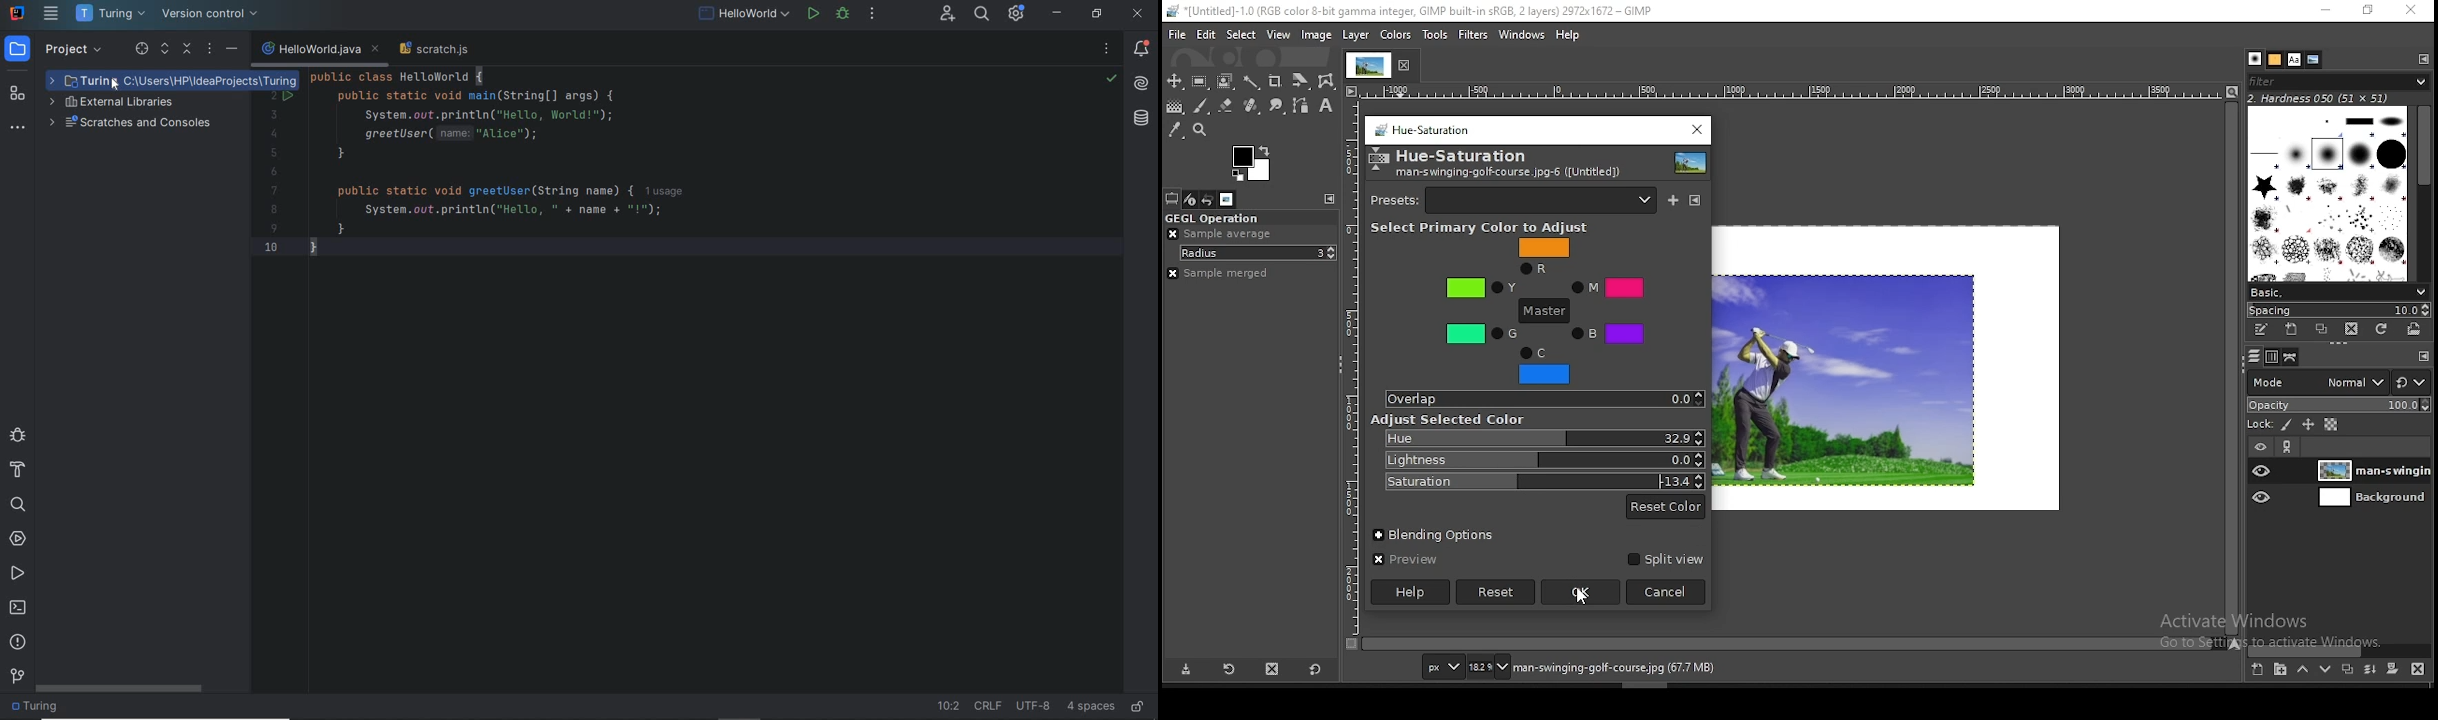  What do you see at coordinates (1201, 131) in the screenshot?
I see `zoom tool` at bounding box center [1201, 131].